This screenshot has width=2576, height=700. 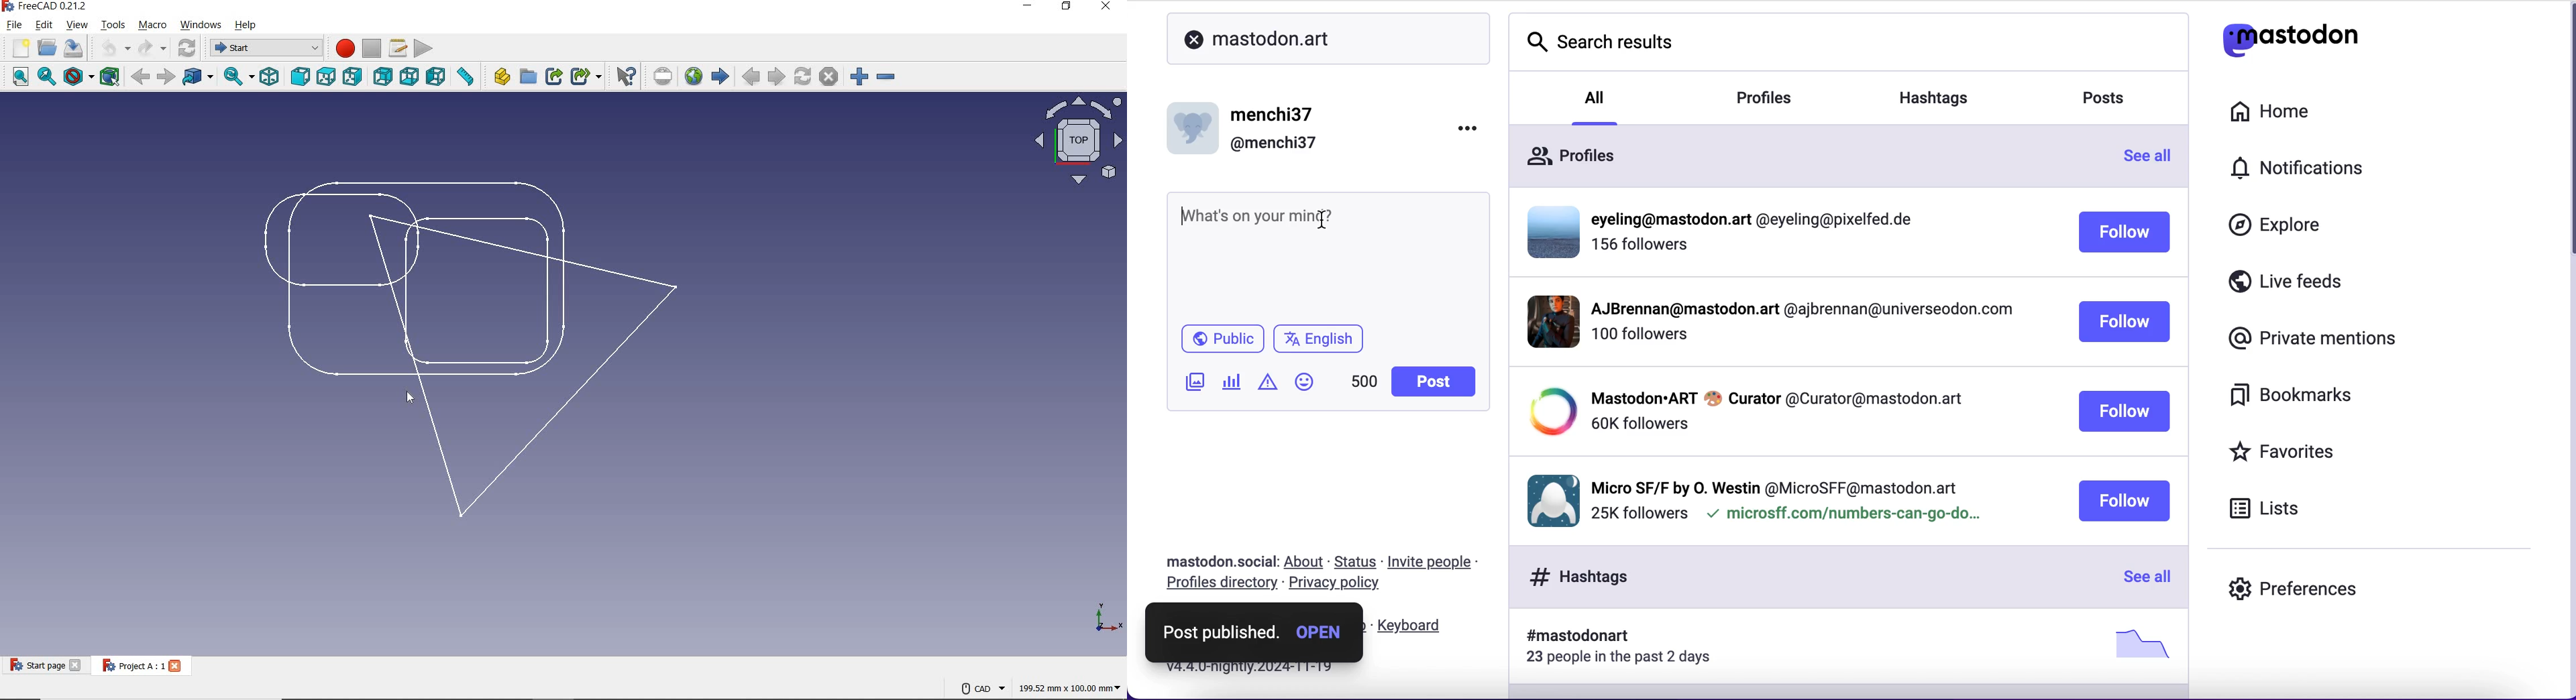 I want to click on BOUNDING BOX, so click(x=107, y=76).